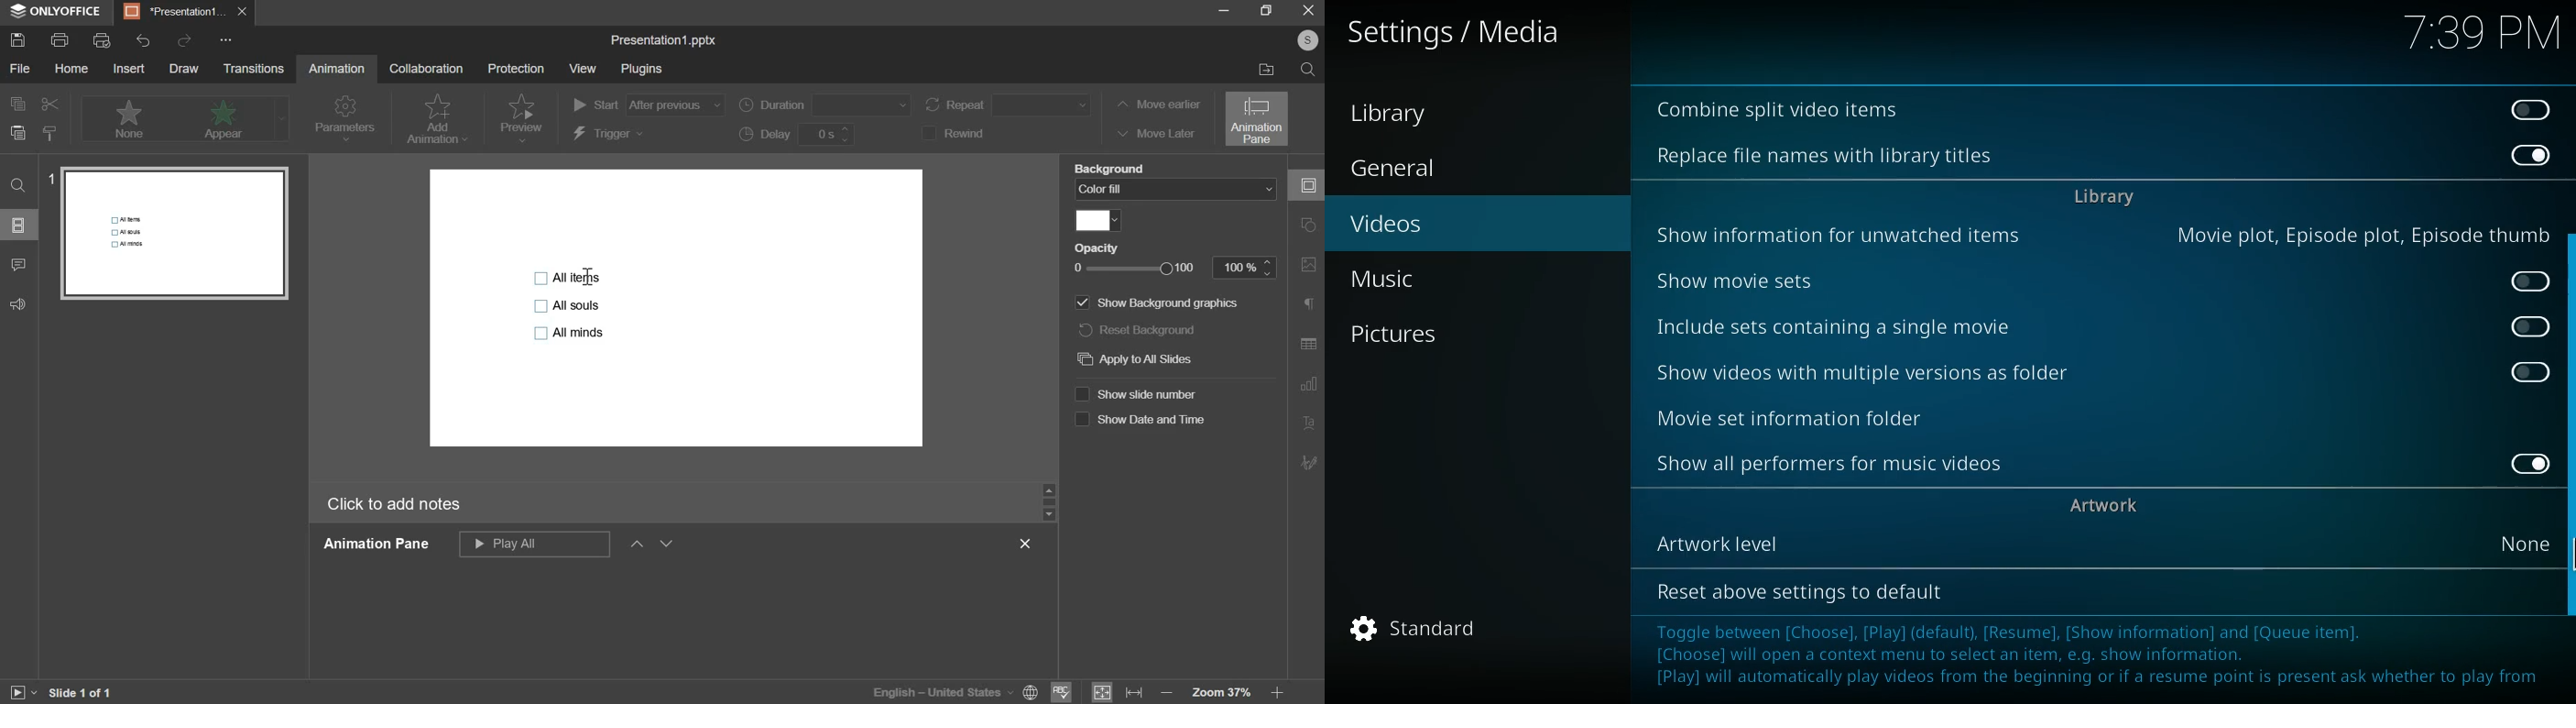 This screenshot has height=728, width=2576. What do you see at coordinates (1266, 12) in the screenshot?
I see `maximize` at bounding box center [1266, 12].